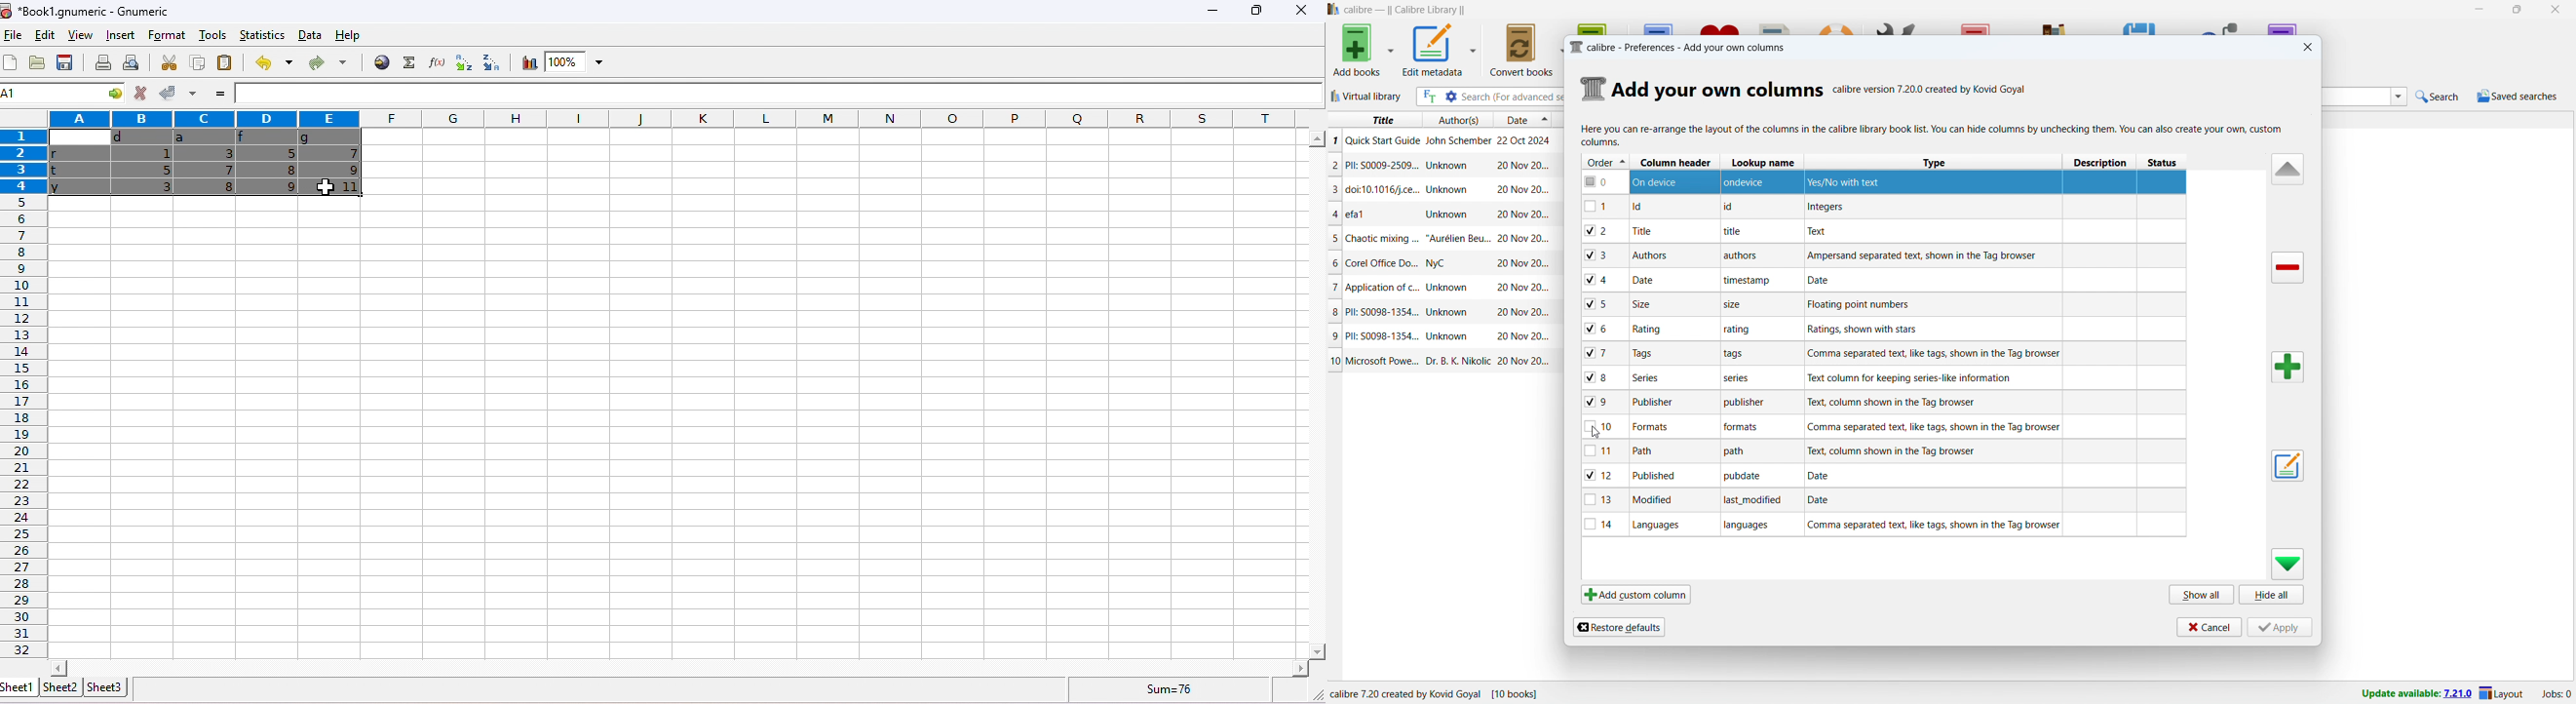 The height and width of the screenshot is (728, 2576). Describe the element at coordinates (1932, 91) in the screenshot. I see `version details` at that location.